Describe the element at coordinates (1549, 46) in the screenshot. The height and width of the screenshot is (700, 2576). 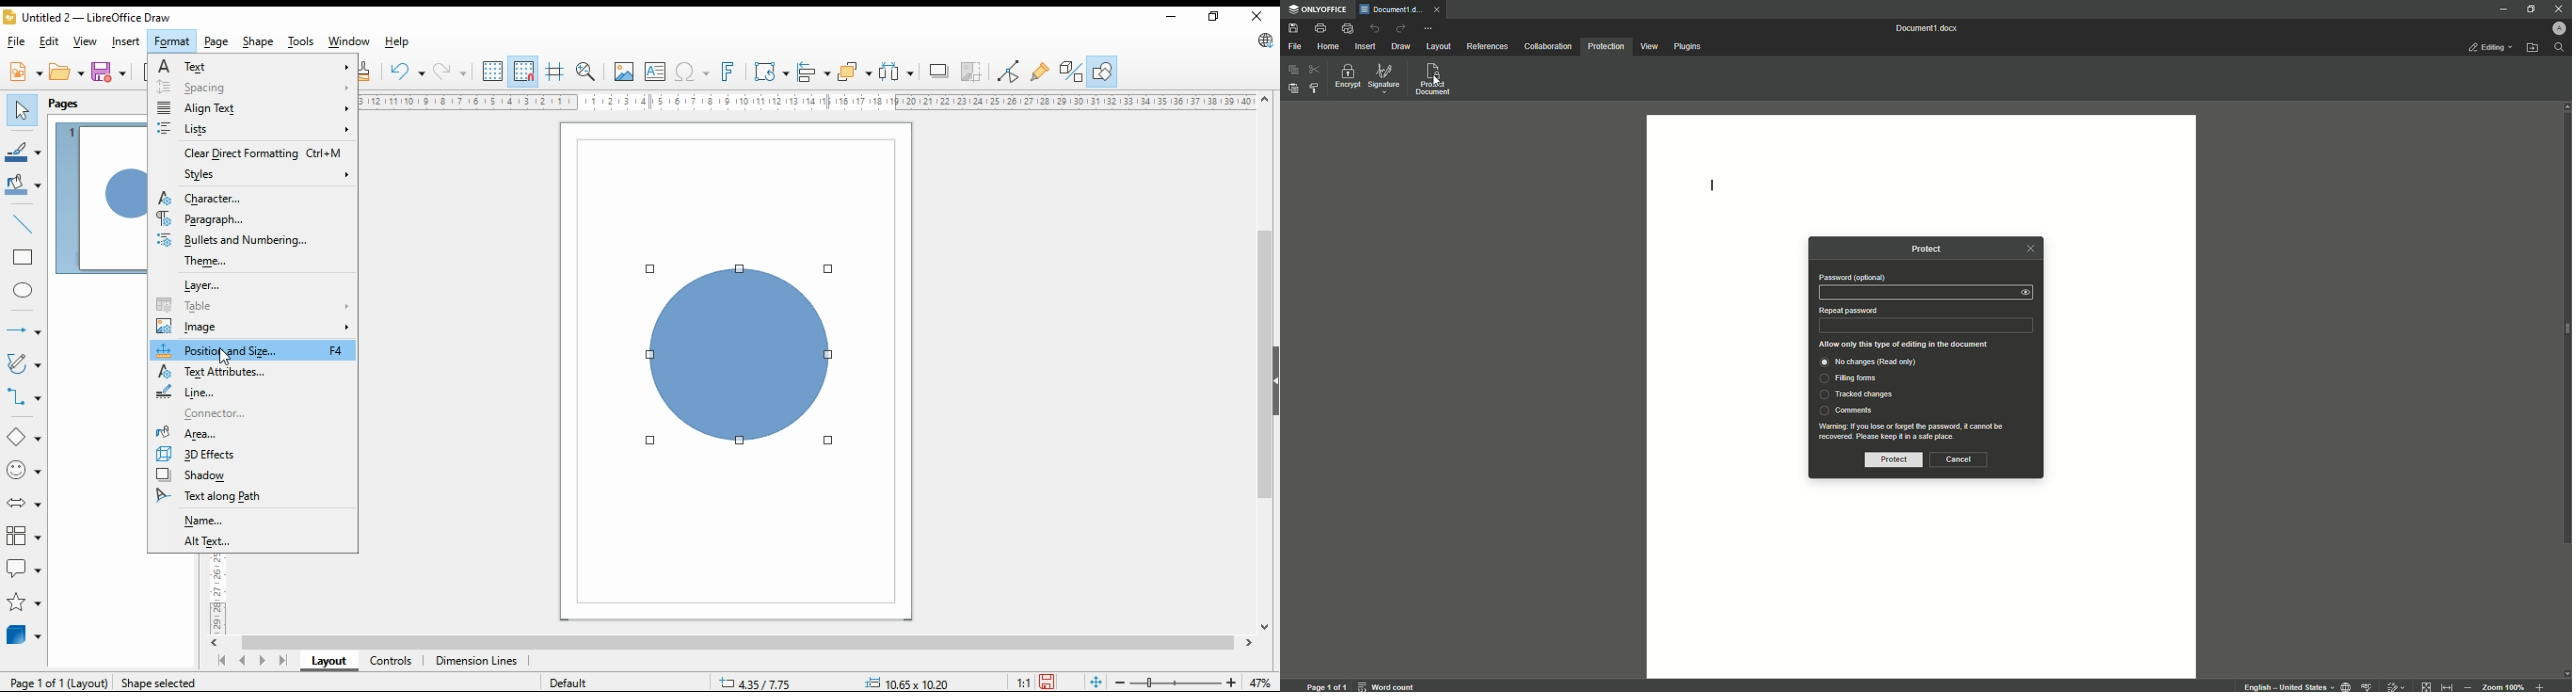
I see `Collaboration` at that location.